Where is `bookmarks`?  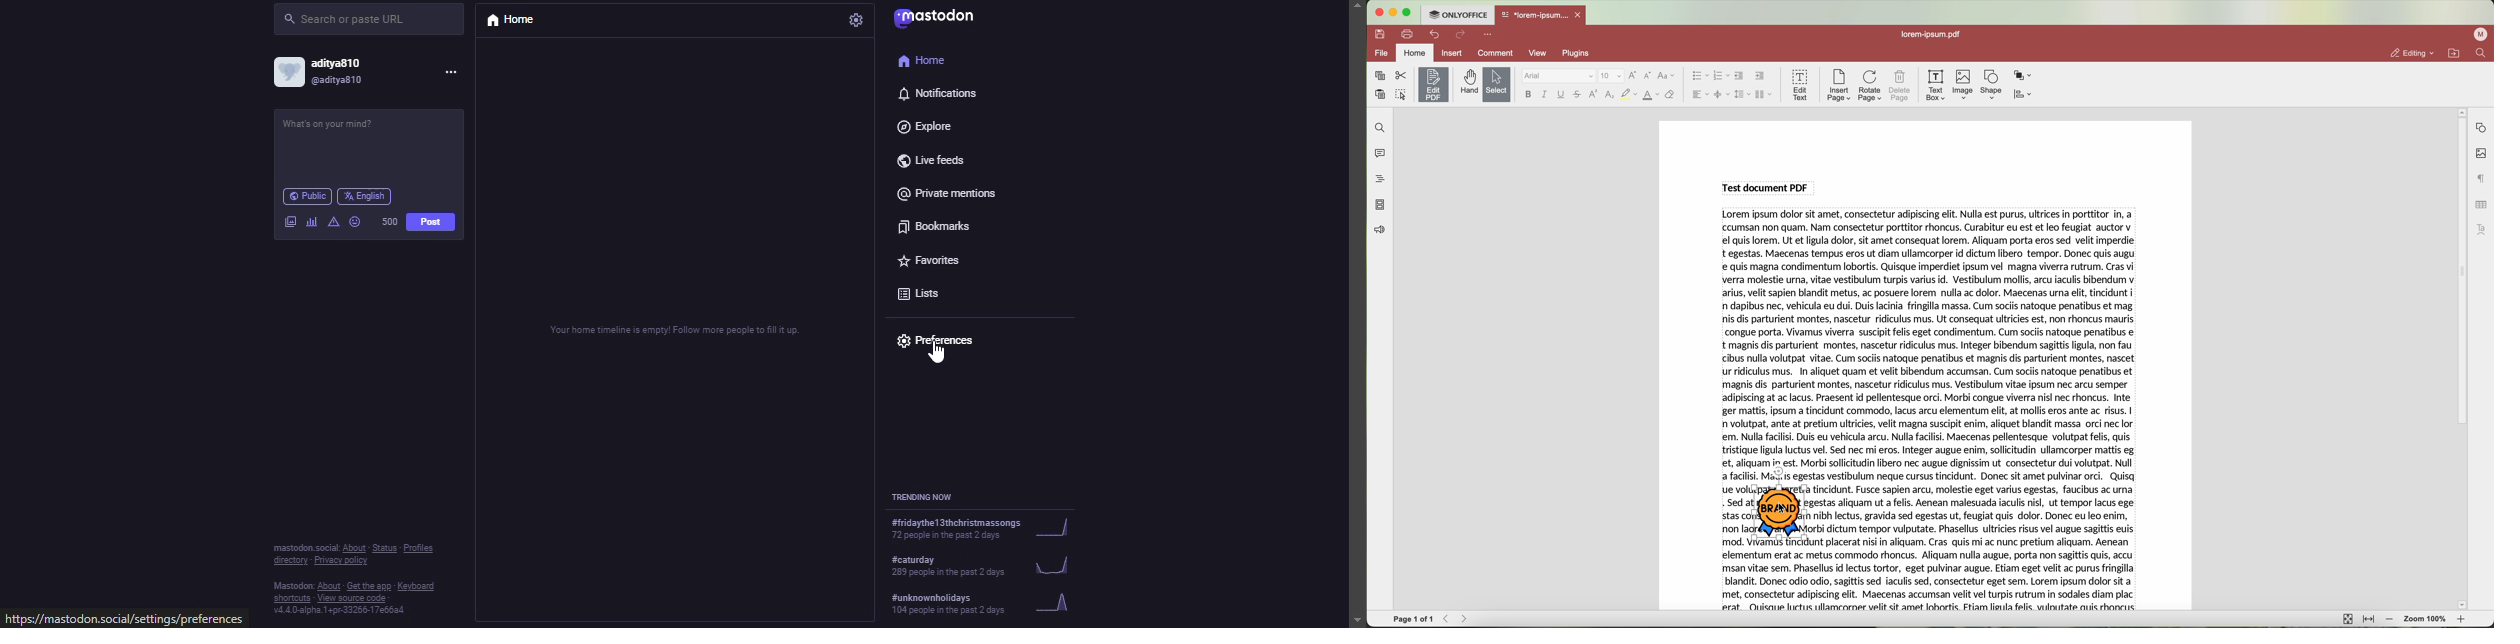
bookmarks is located at coordinates (930, 226).